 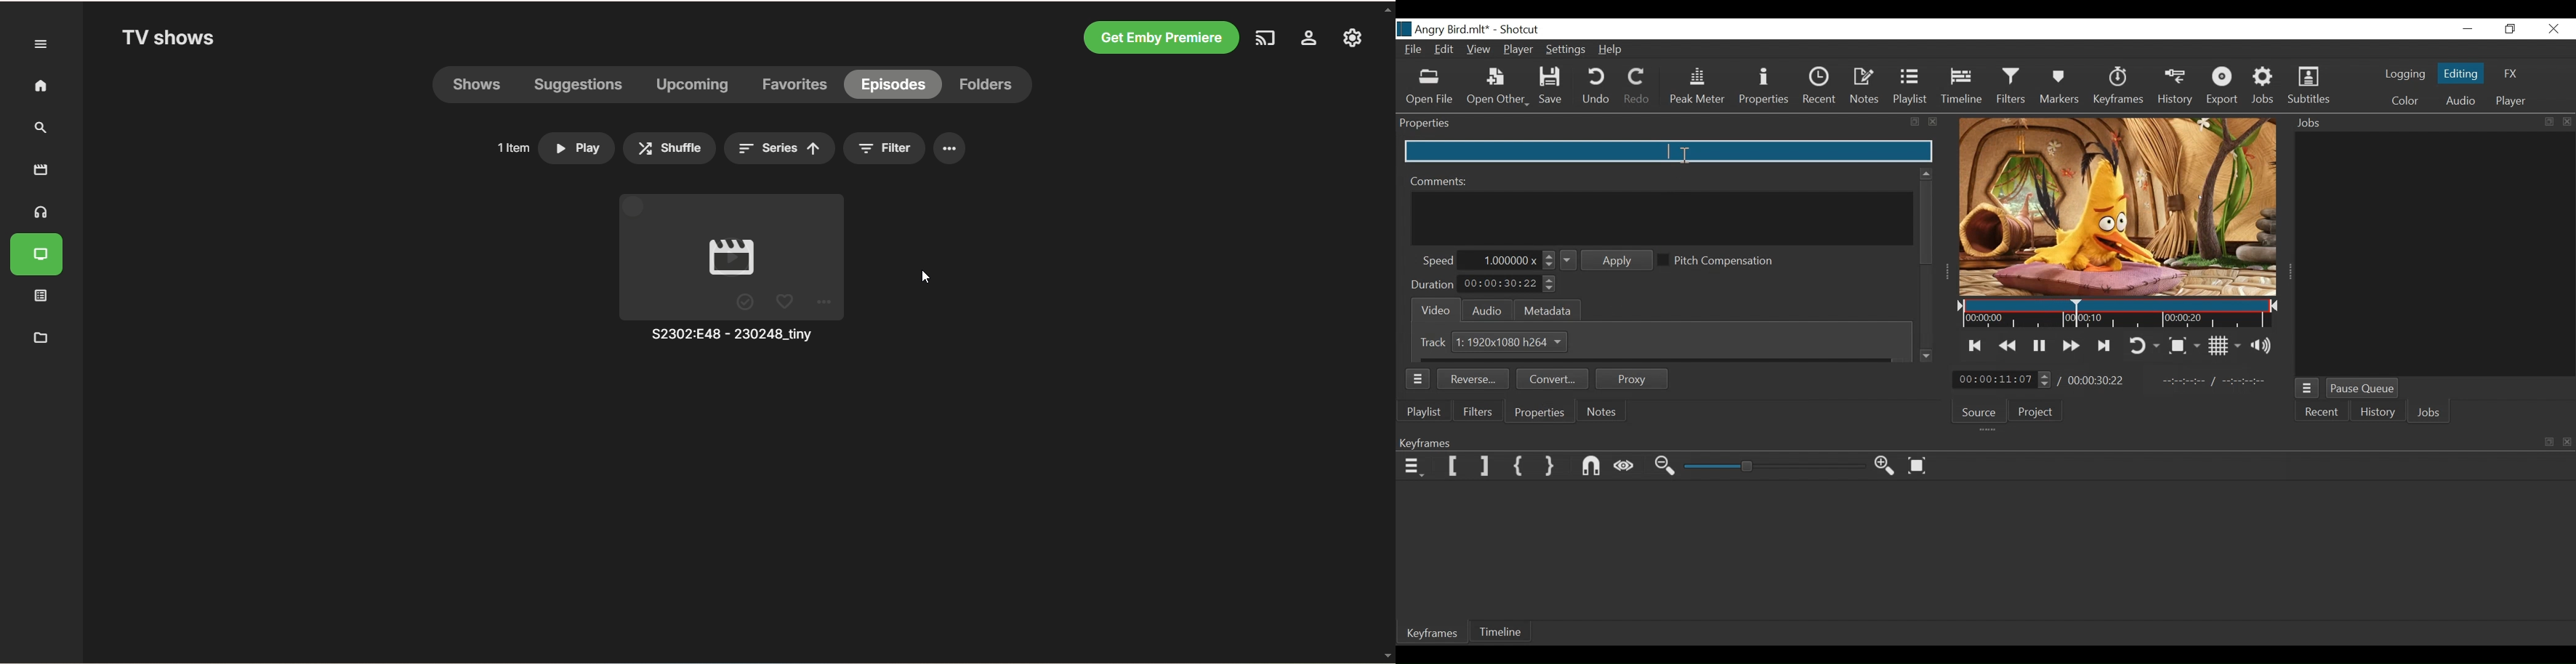 What do you see at coordinates (1627, 466) in the screenshot?
I see `Scrub while dragging` at bounding box center [1627, 466].